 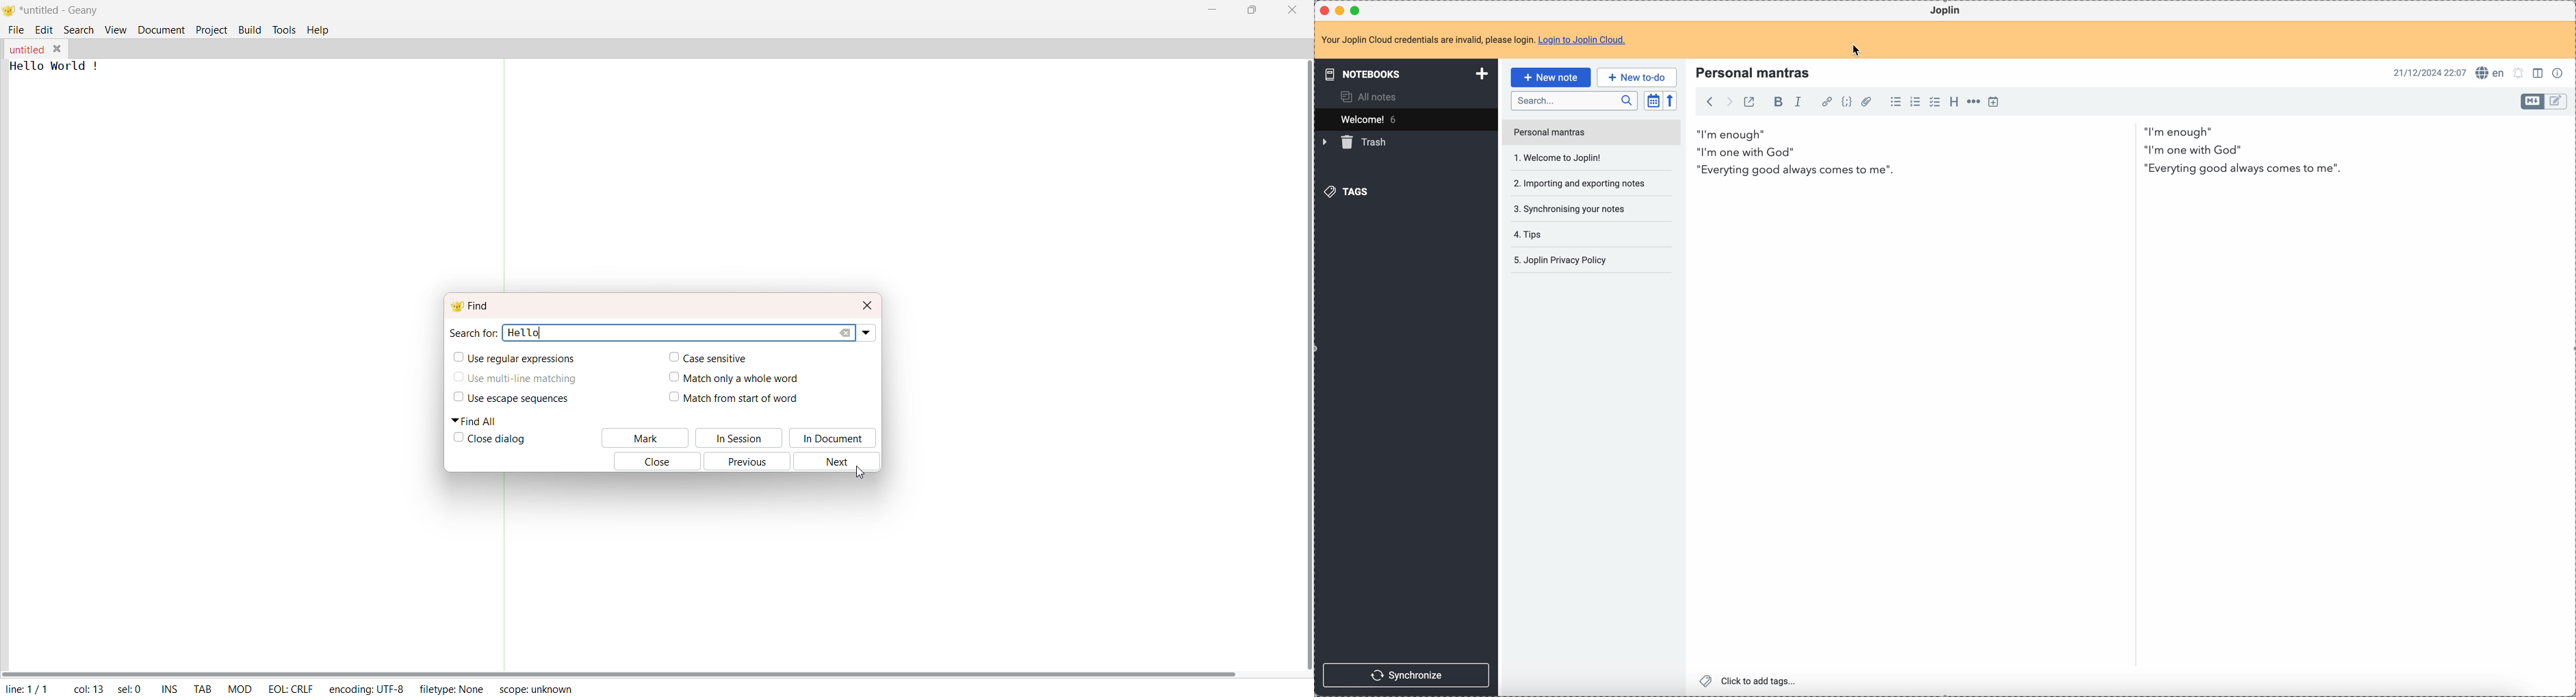 I want to click on trash, so click(x=1359, y=142).